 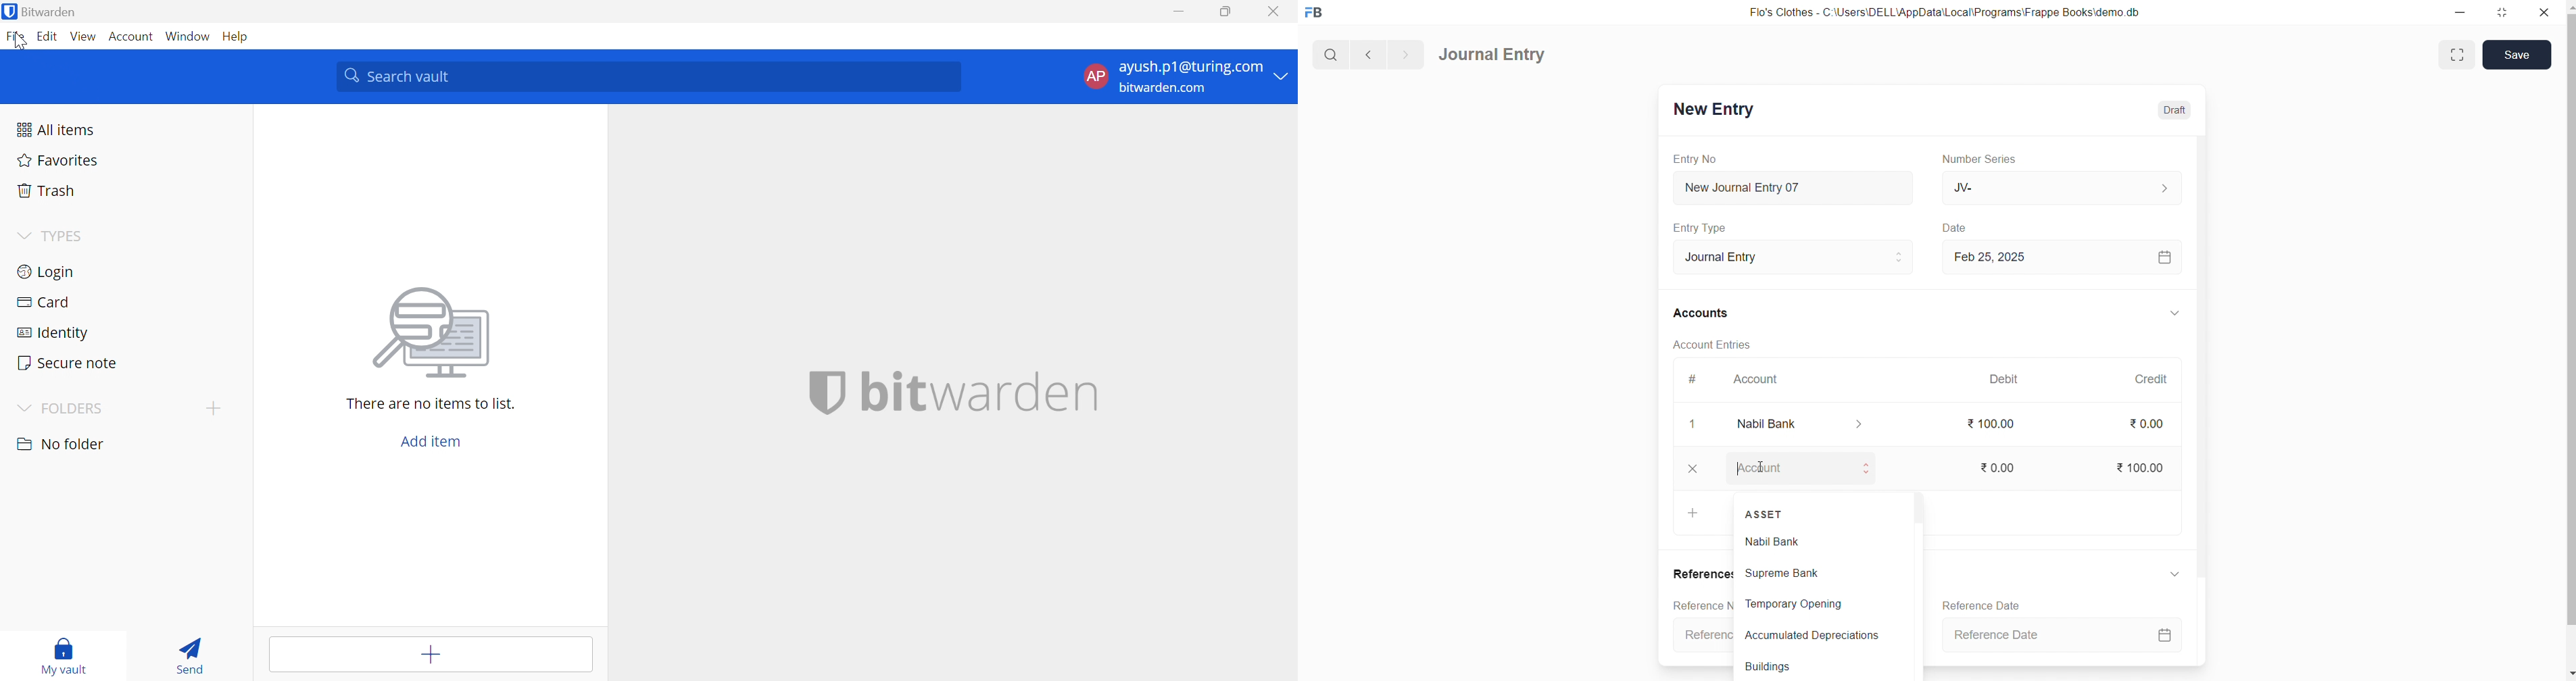 What do you see at coordinates (2178, 576) in the screenshot?
I see `expand/collapse` at bounding box center [2178, 576].